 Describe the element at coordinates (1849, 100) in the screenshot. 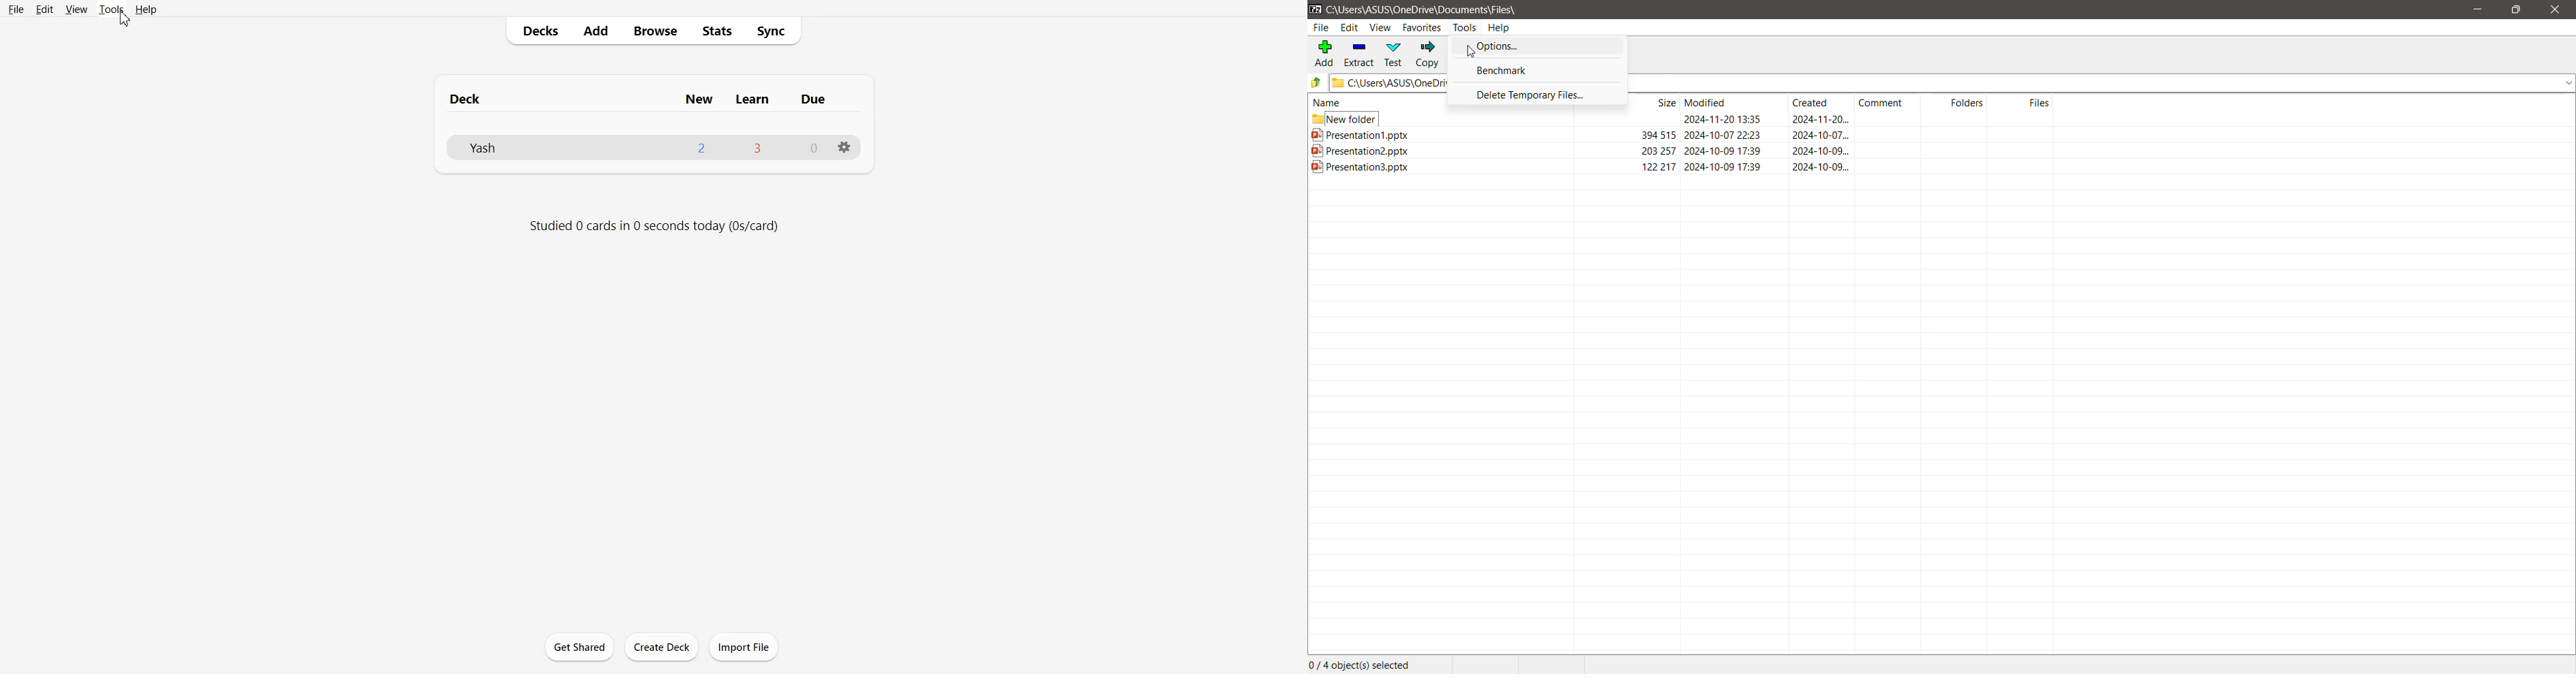

I see `Size Modified Created Comment Folders Files` at that location.